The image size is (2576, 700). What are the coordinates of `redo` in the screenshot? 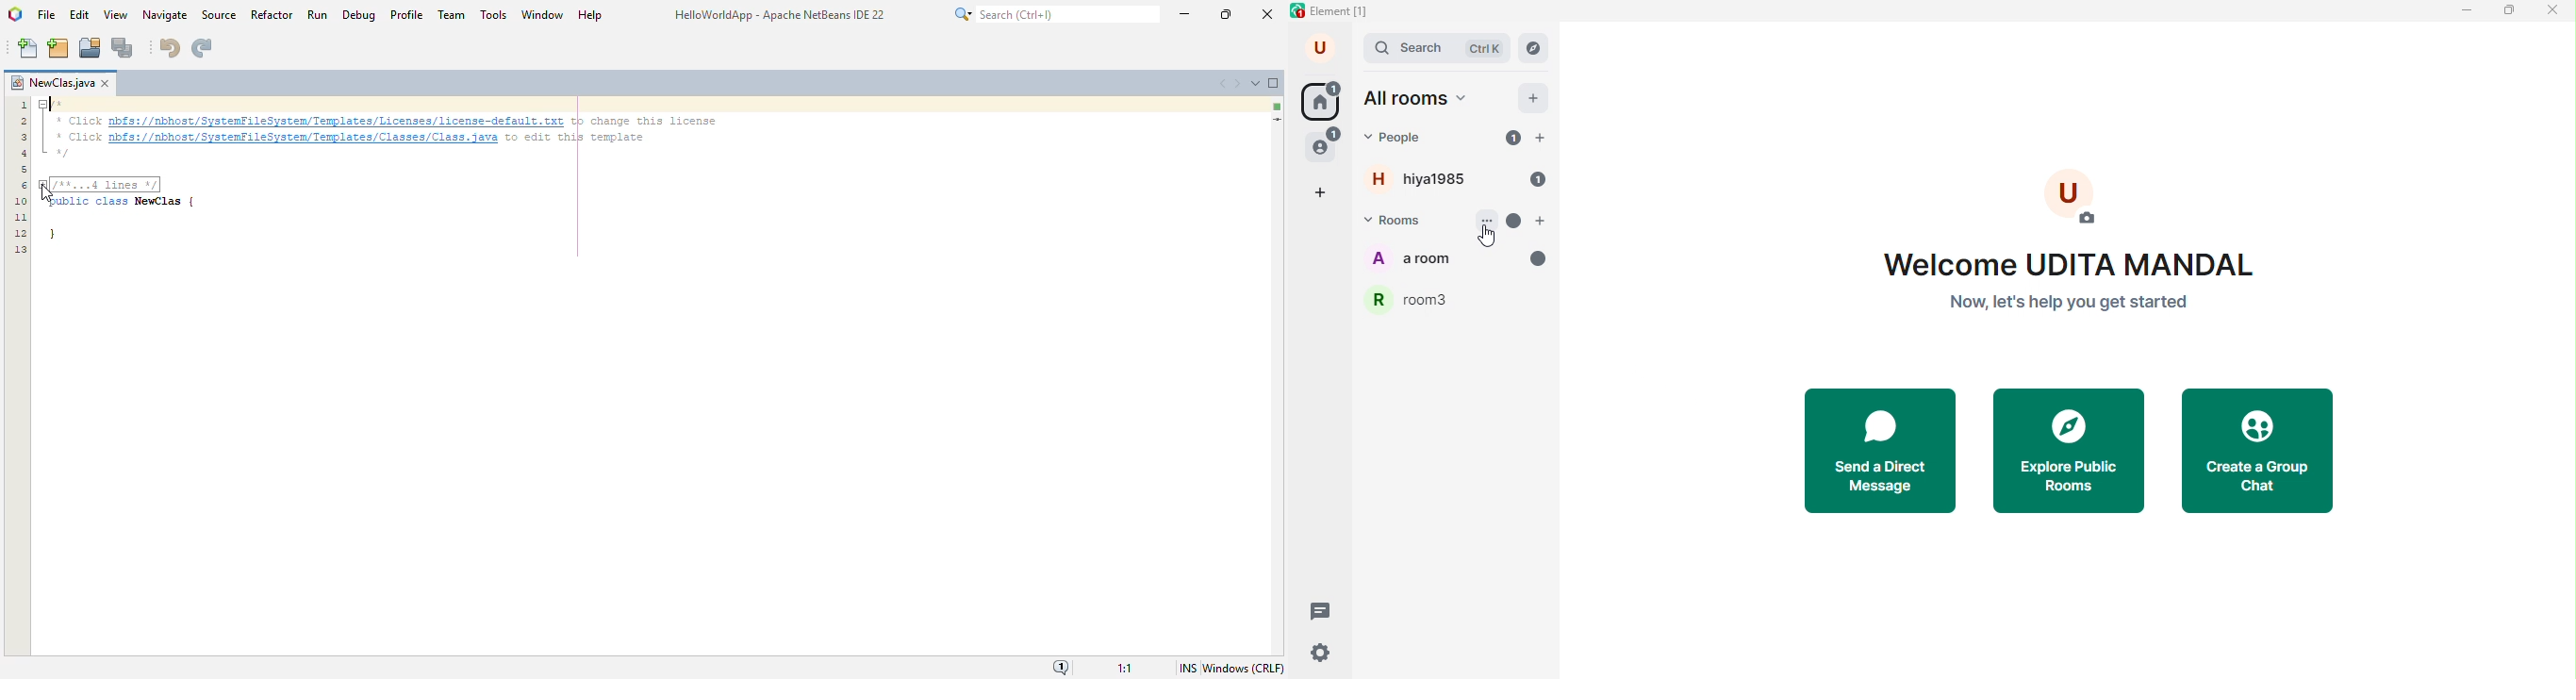 It's located at (203, 48).